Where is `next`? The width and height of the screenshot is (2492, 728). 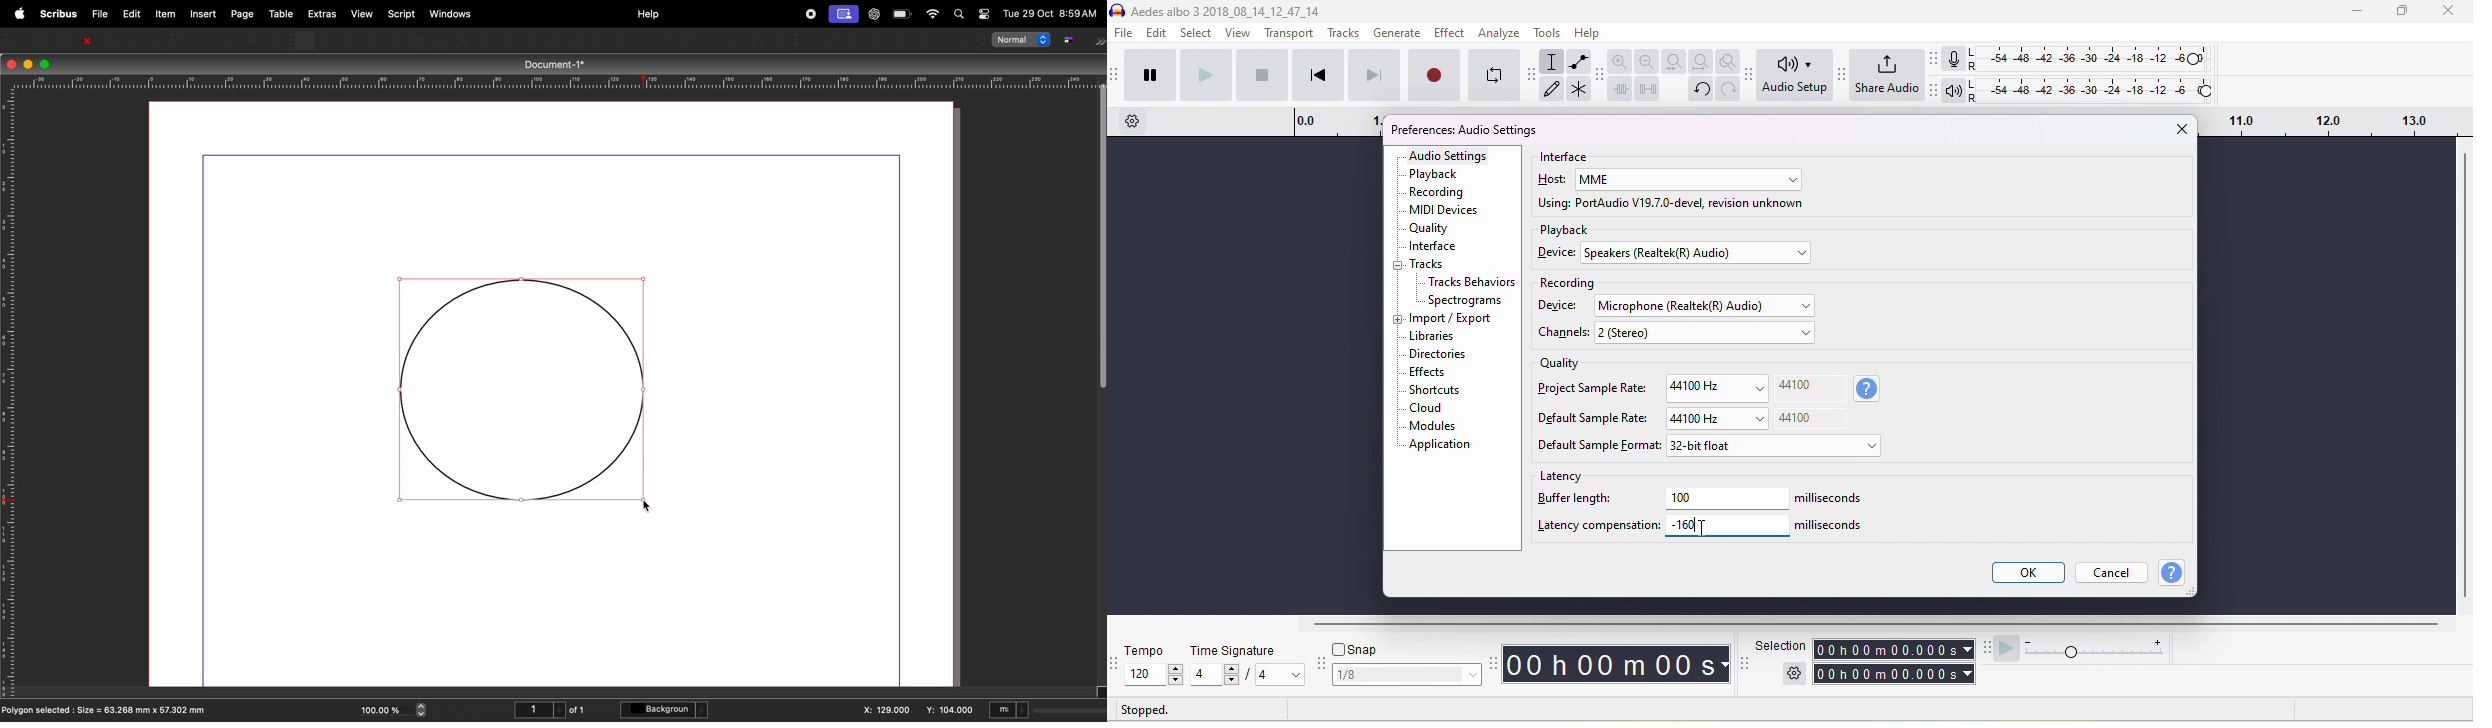 next is located at coordinates (1100, 42).